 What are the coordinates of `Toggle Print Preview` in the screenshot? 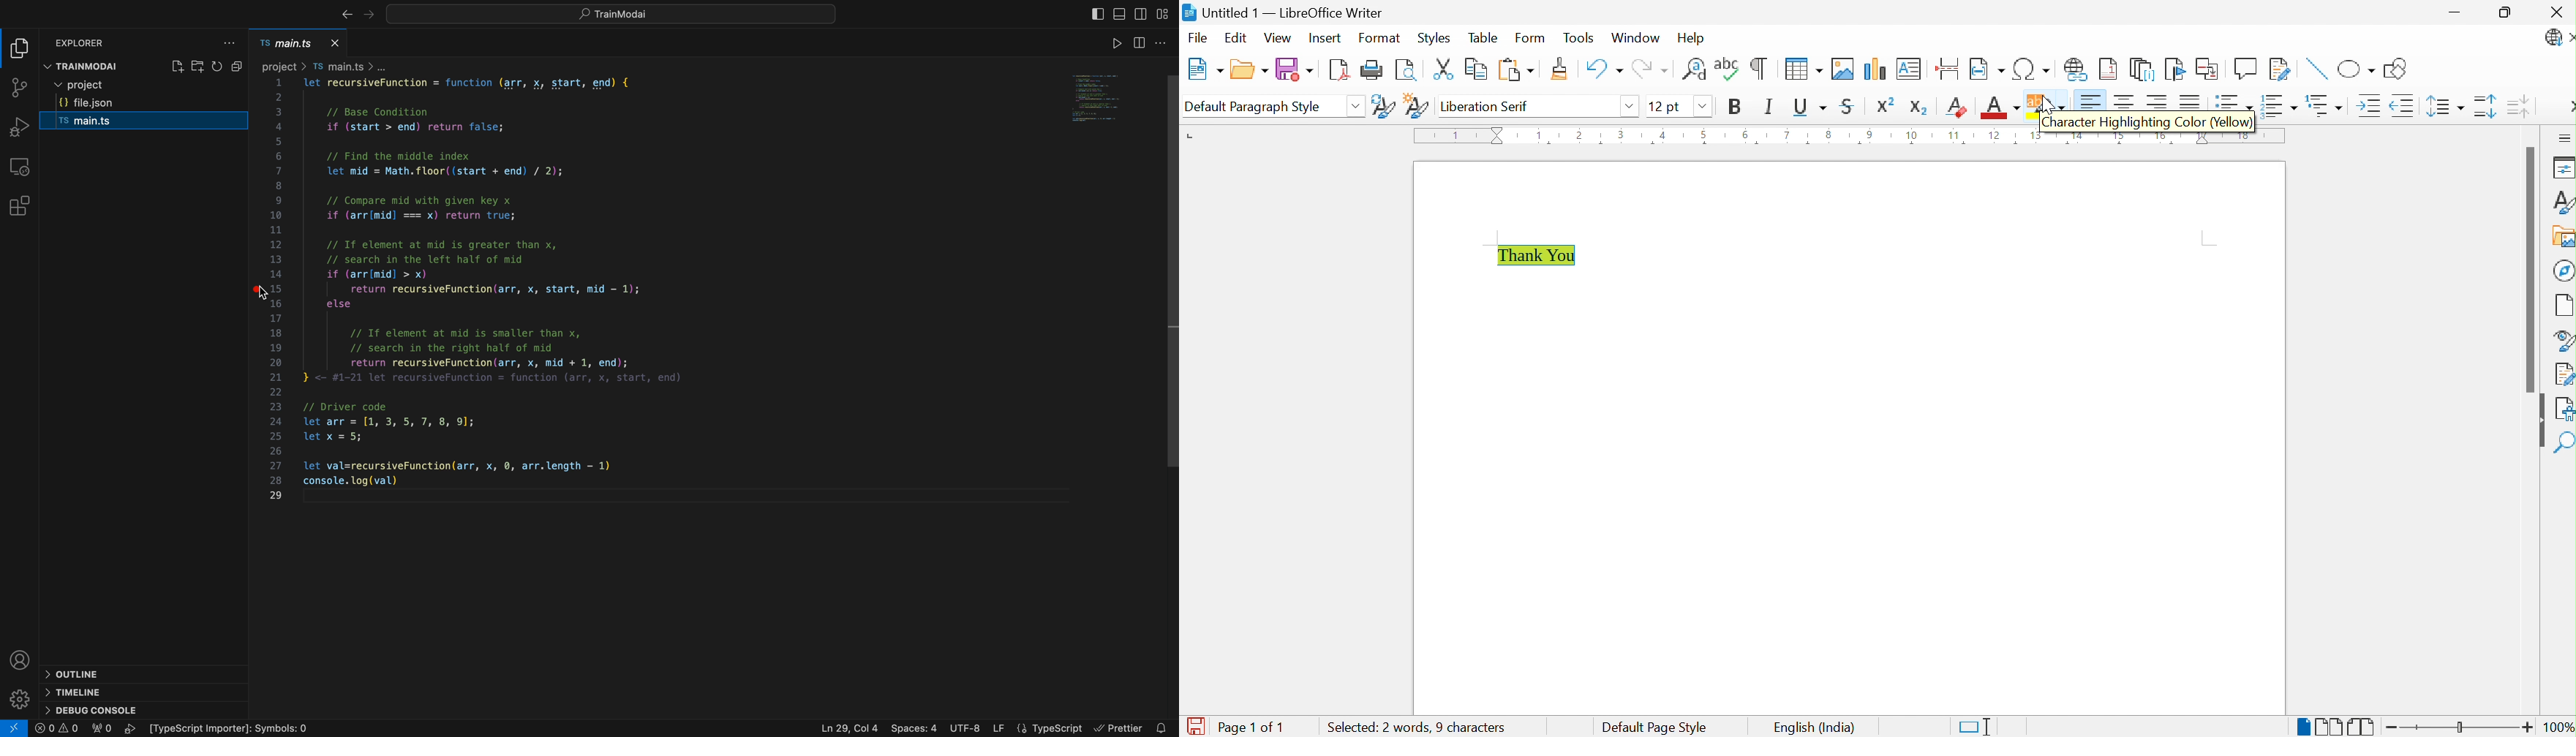 It's located at (1405, 70).